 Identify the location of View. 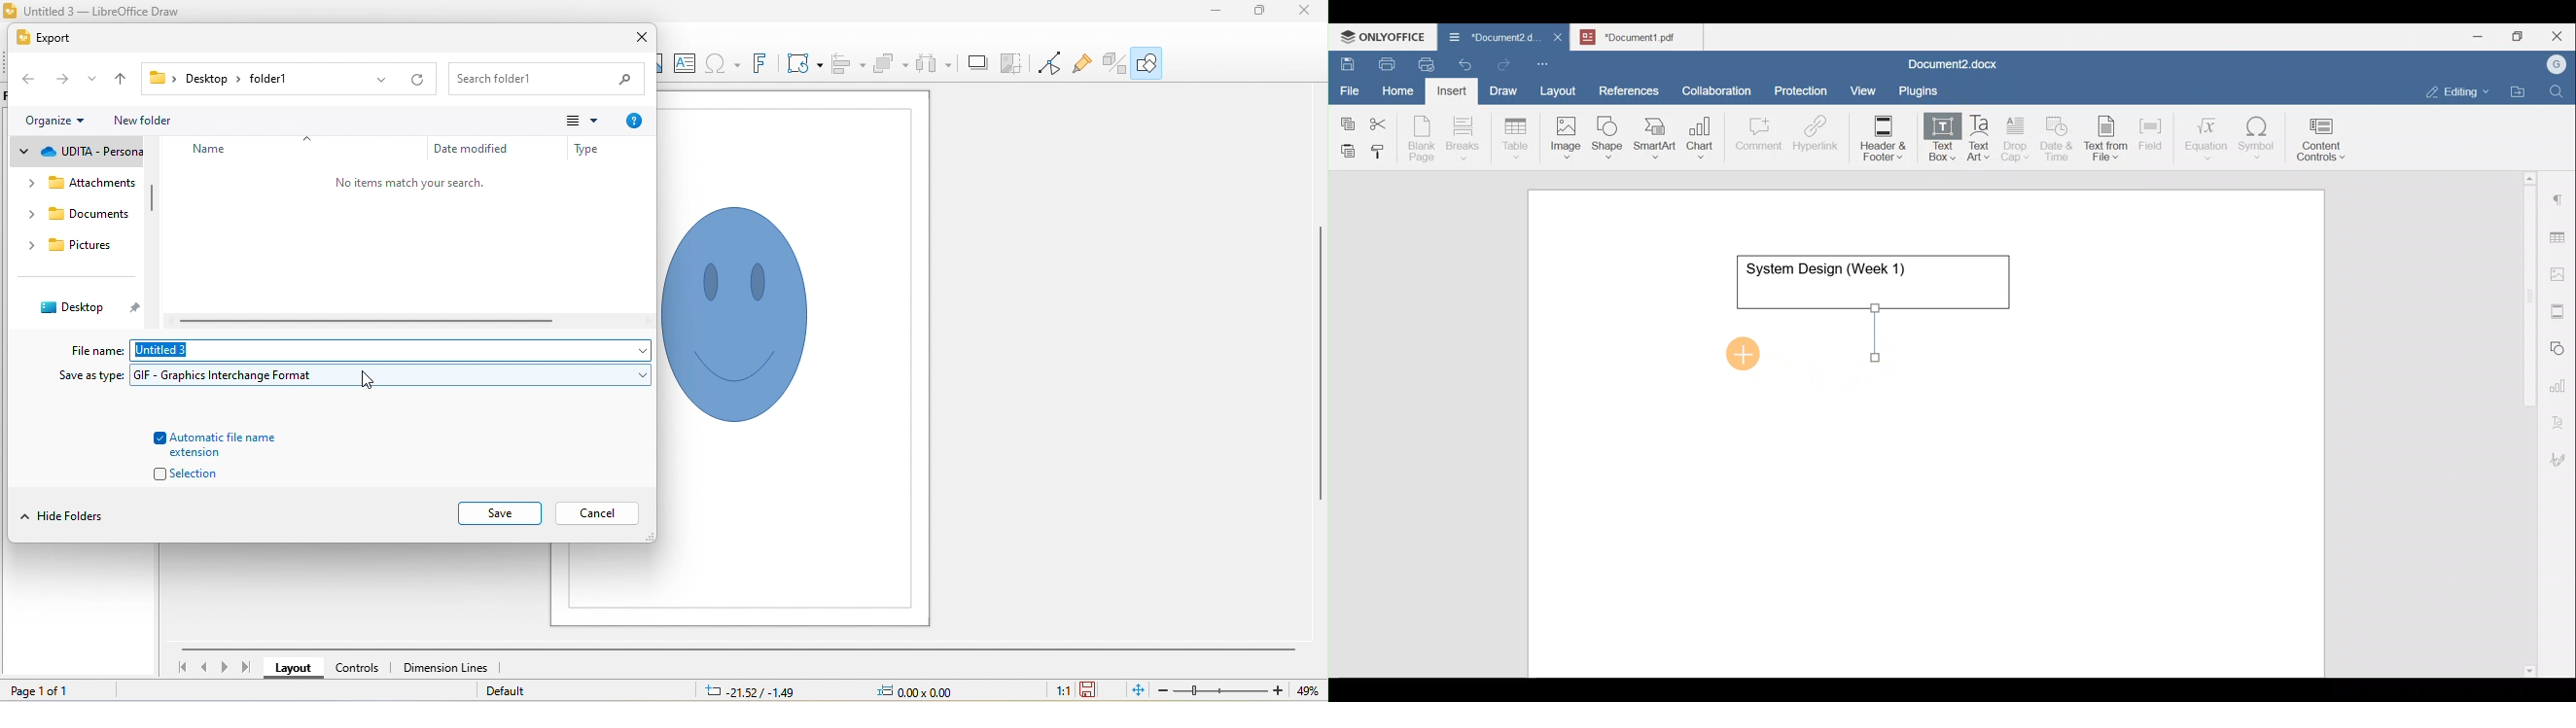
(1864, 86).